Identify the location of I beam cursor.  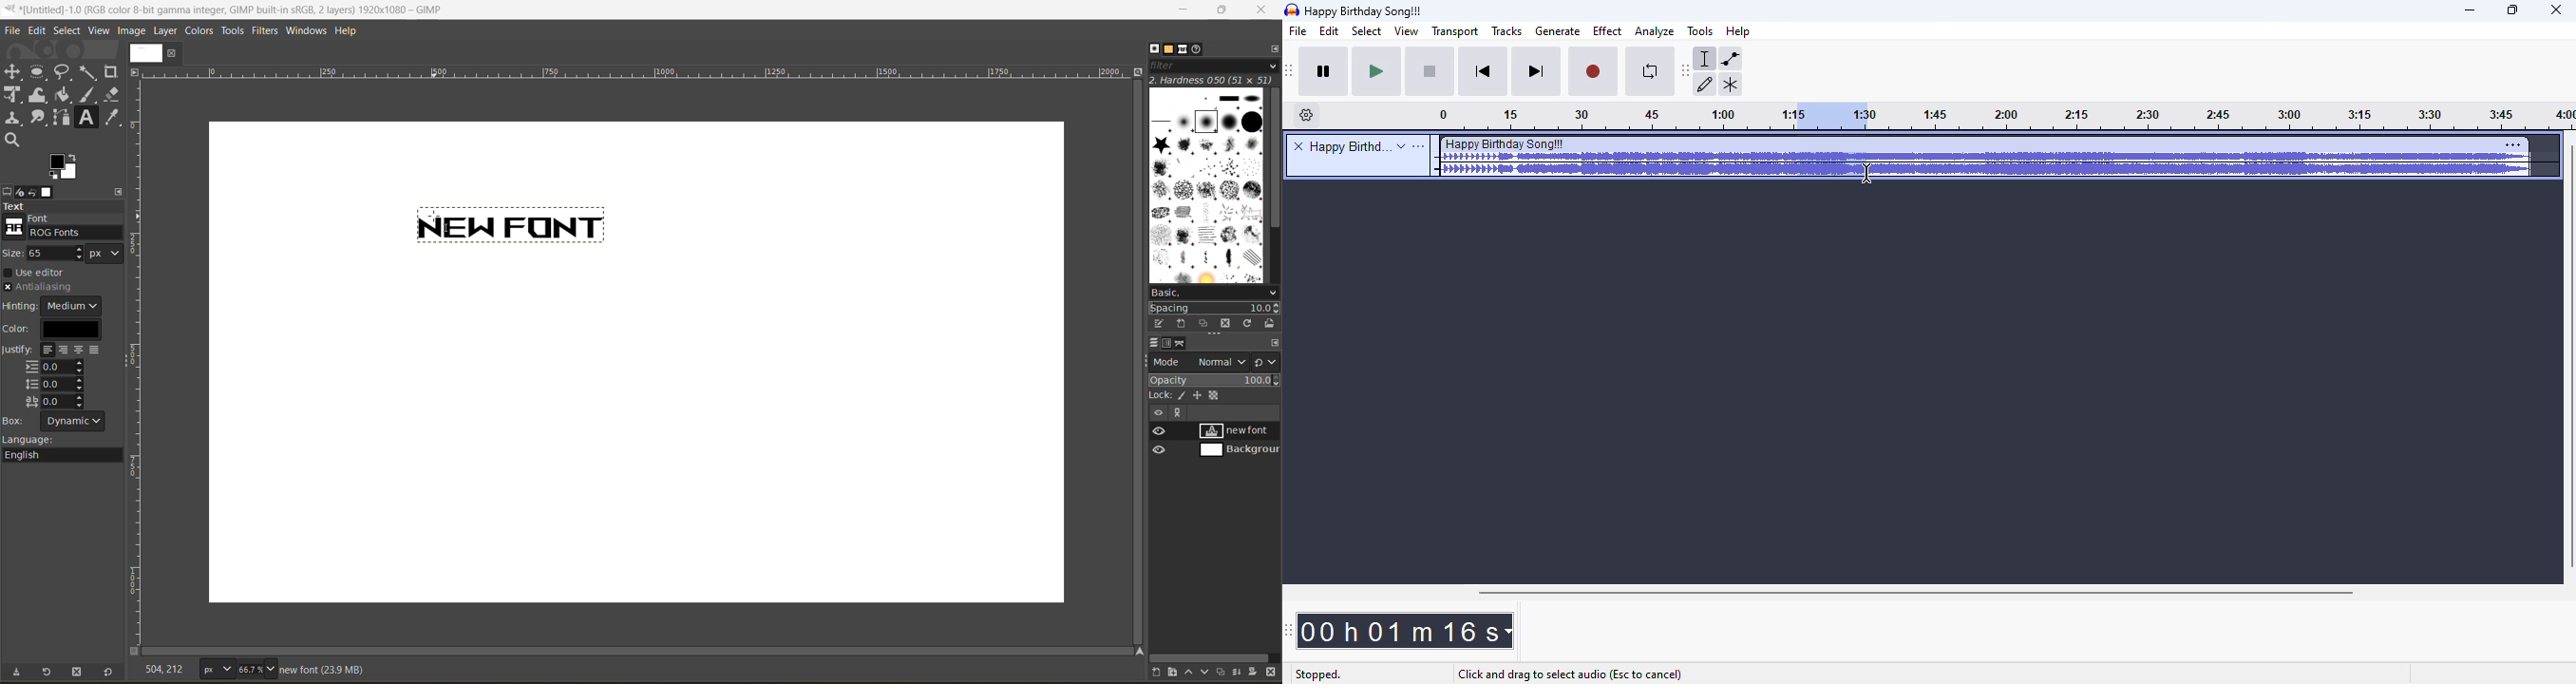
(1866, 173).